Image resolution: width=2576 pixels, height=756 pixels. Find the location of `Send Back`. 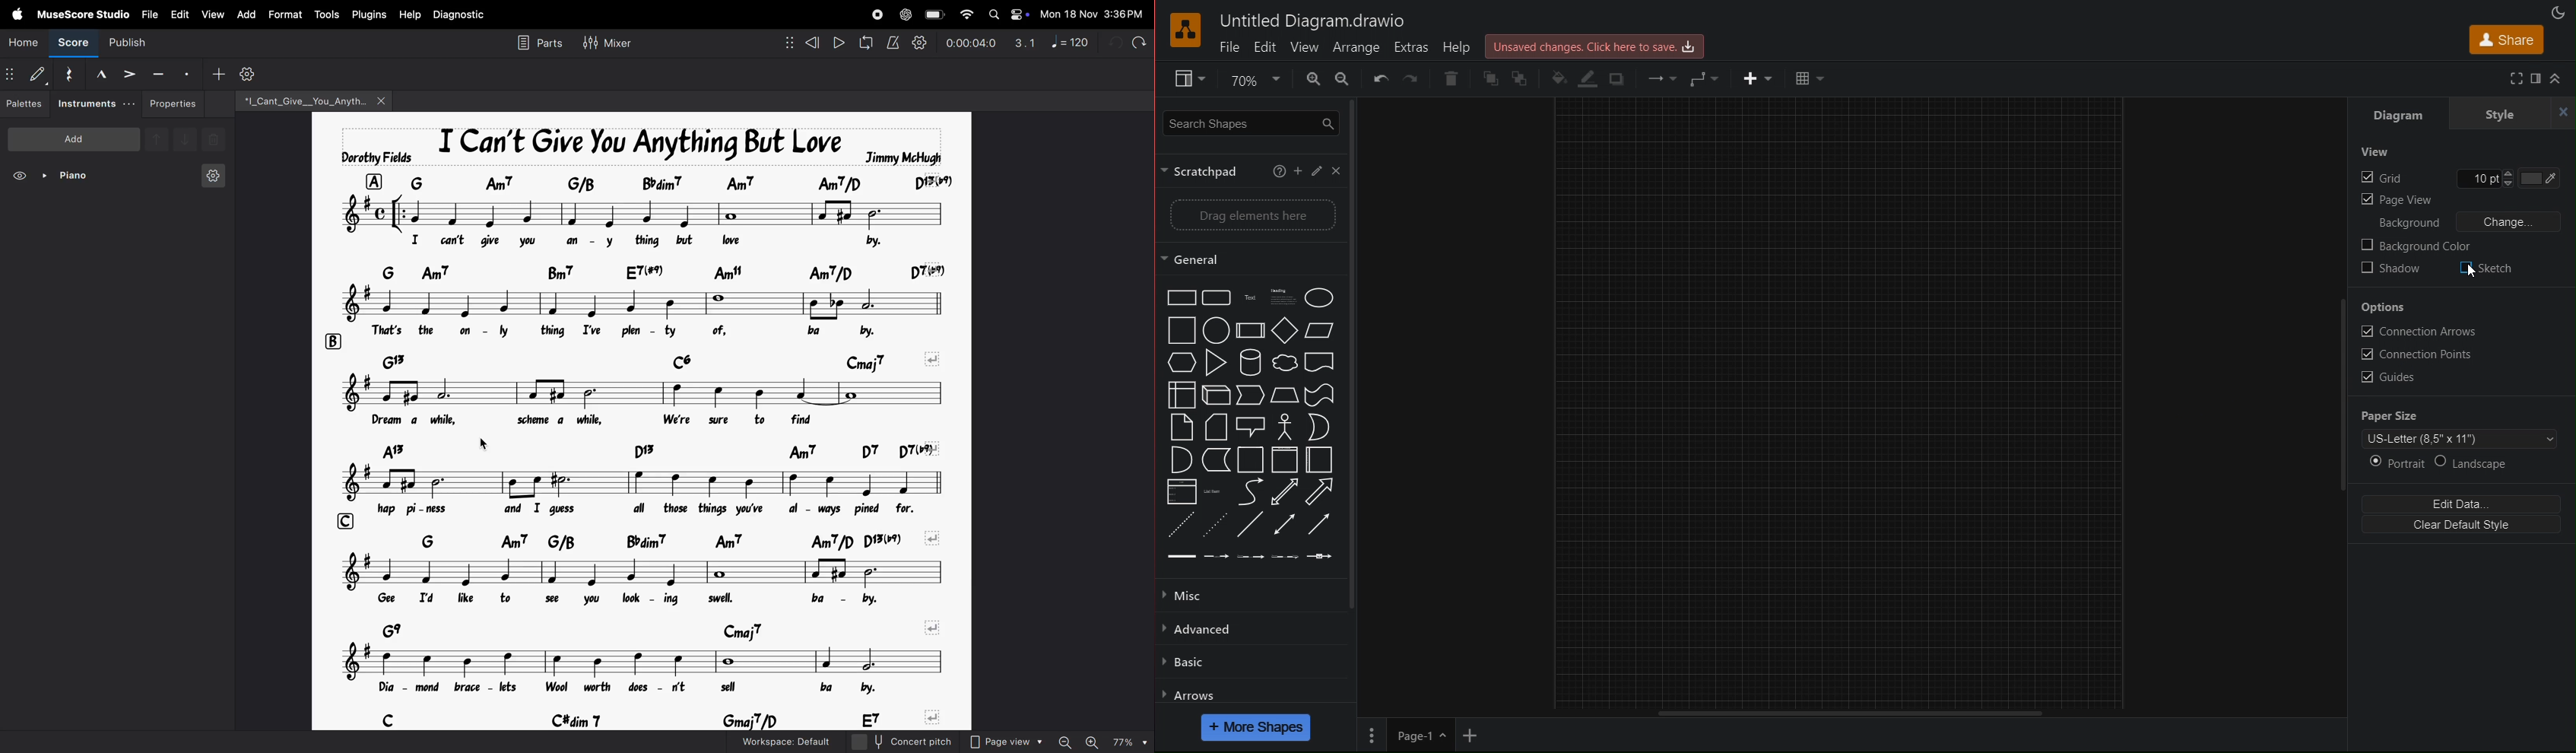

Send Back is located at coordinates (1521, 78).